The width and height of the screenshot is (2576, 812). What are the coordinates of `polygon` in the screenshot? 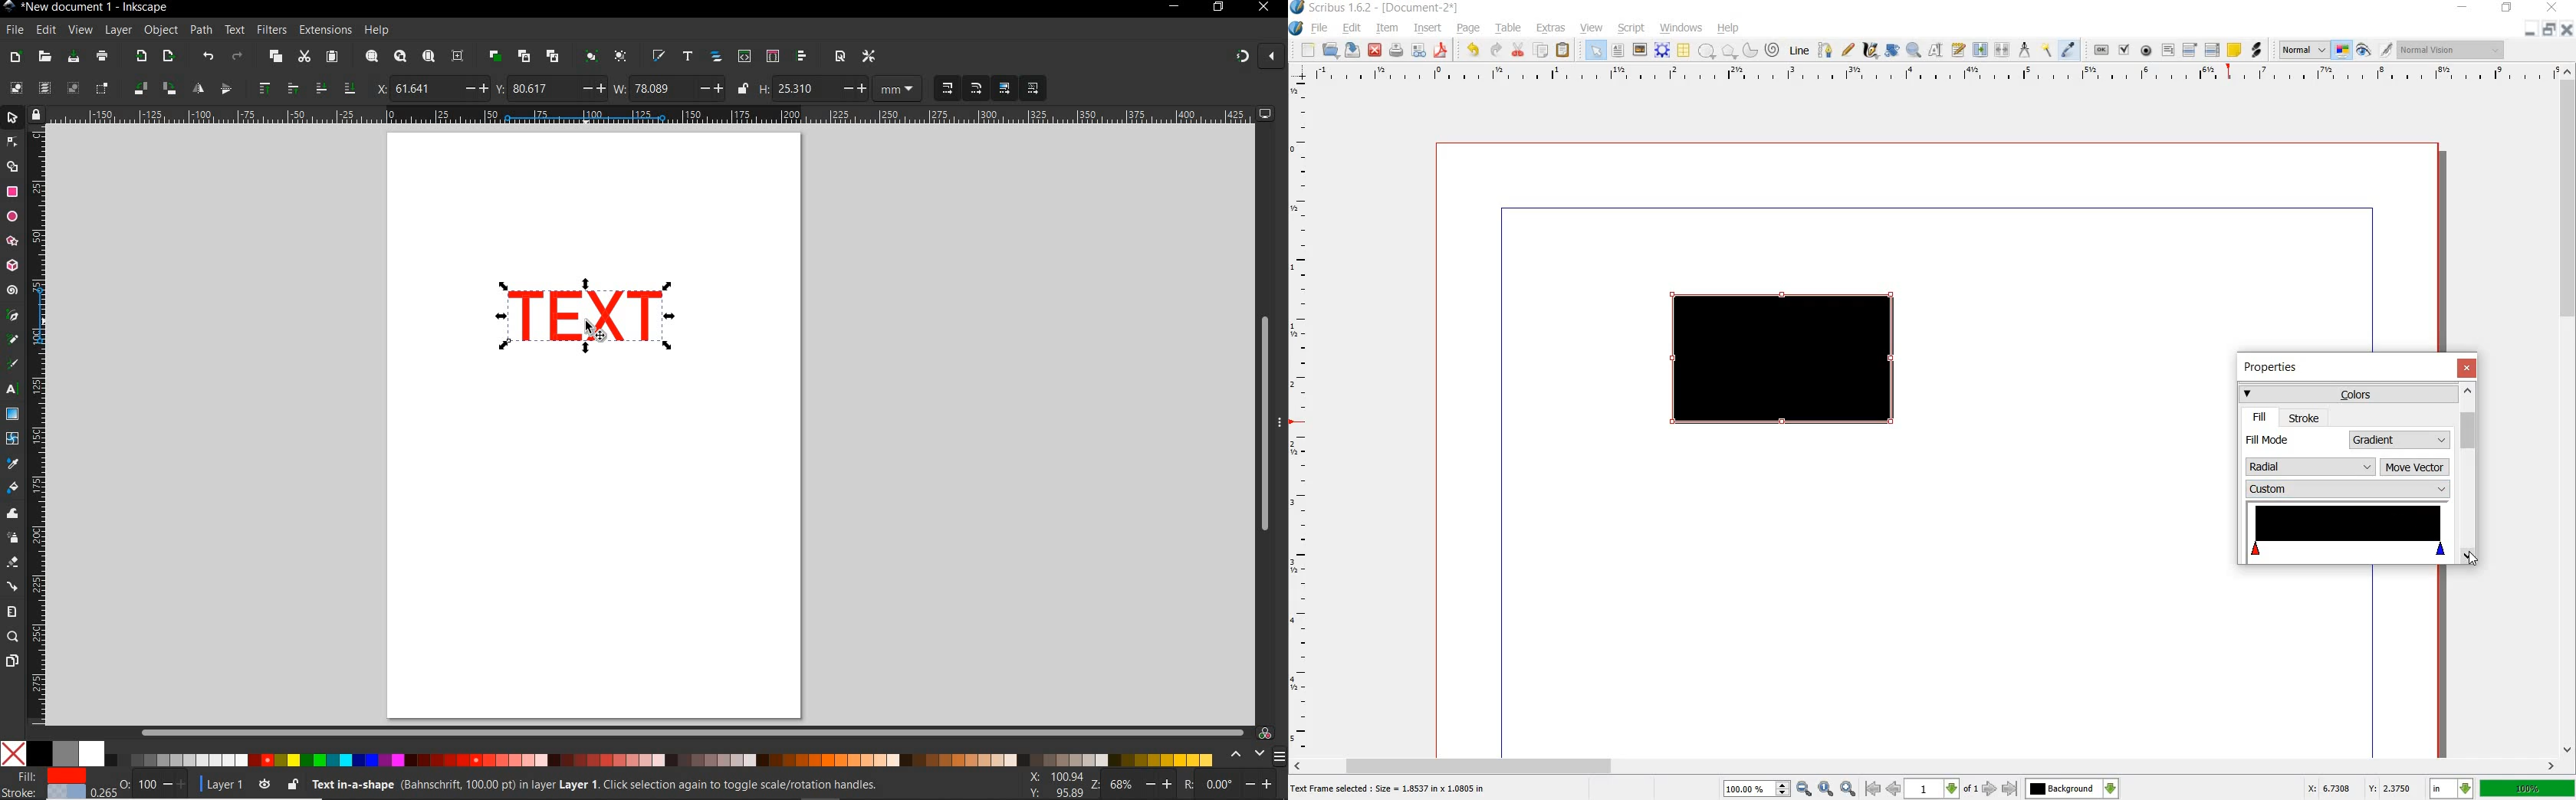 It's located at (1727, 51).